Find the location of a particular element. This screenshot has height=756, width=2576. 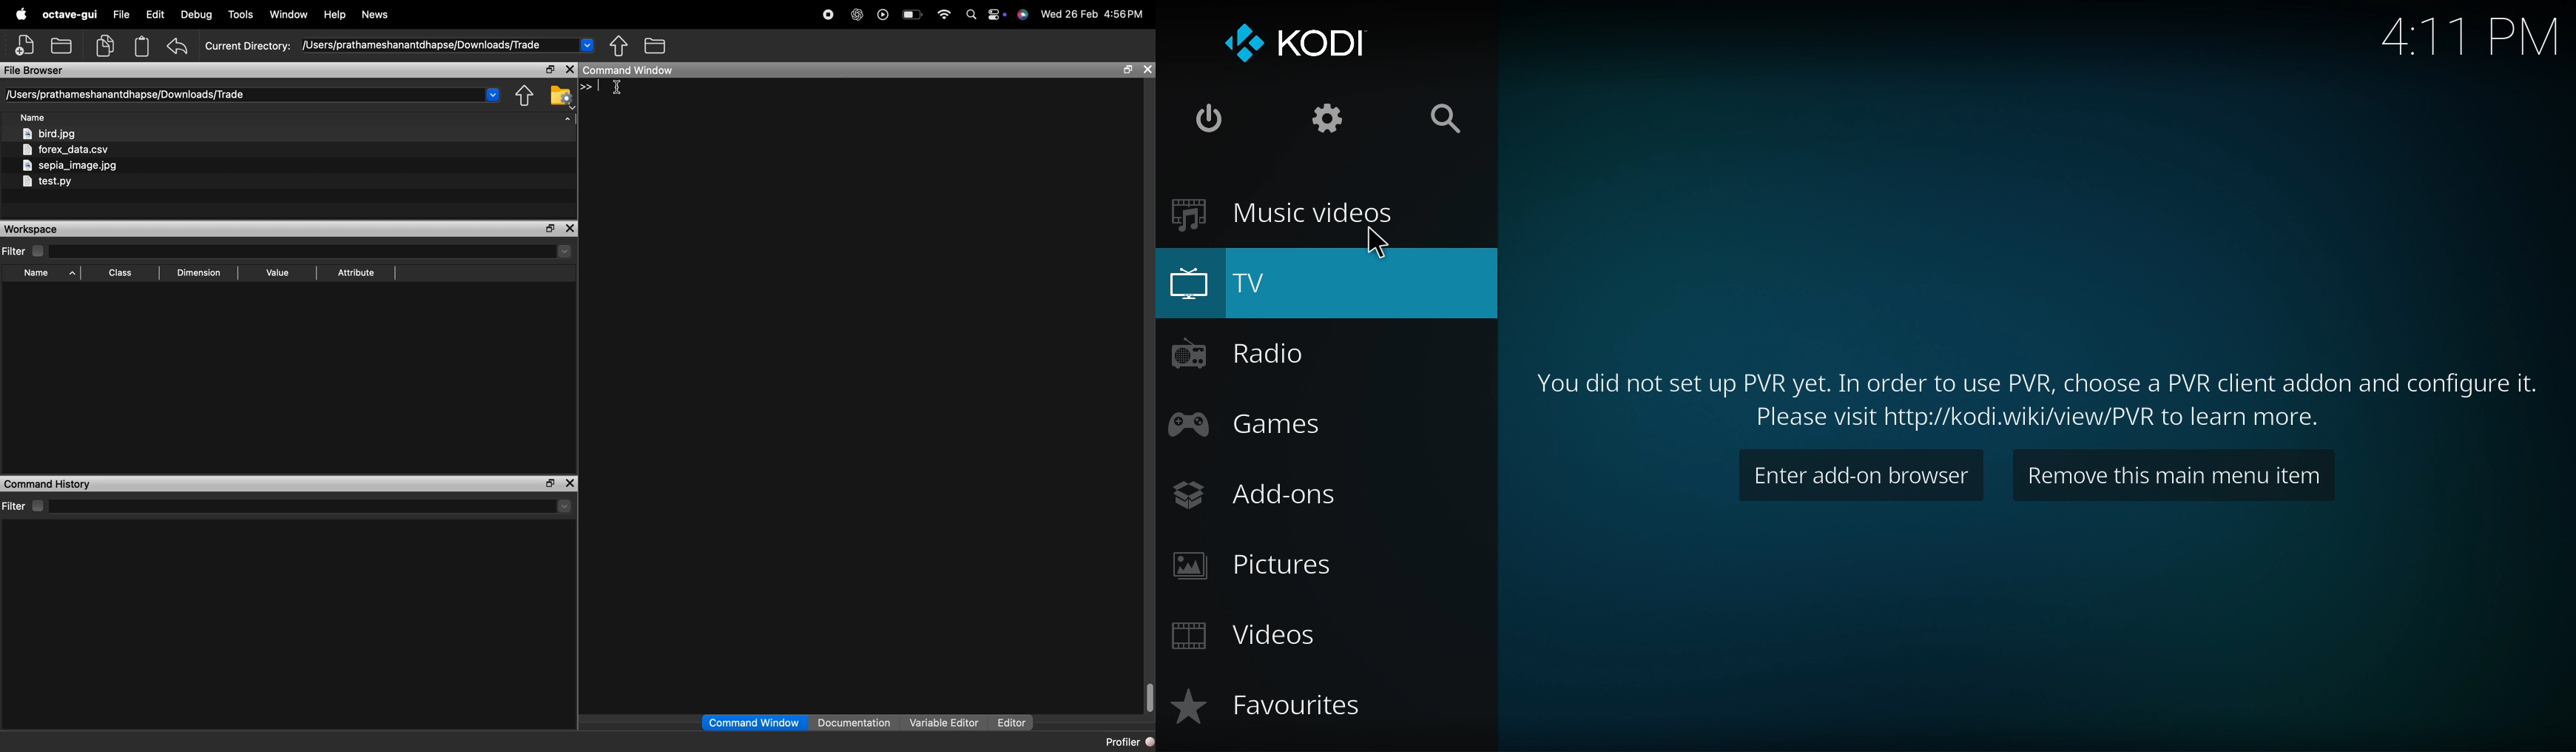

Variable Editor is located at coordinates (943, 723).